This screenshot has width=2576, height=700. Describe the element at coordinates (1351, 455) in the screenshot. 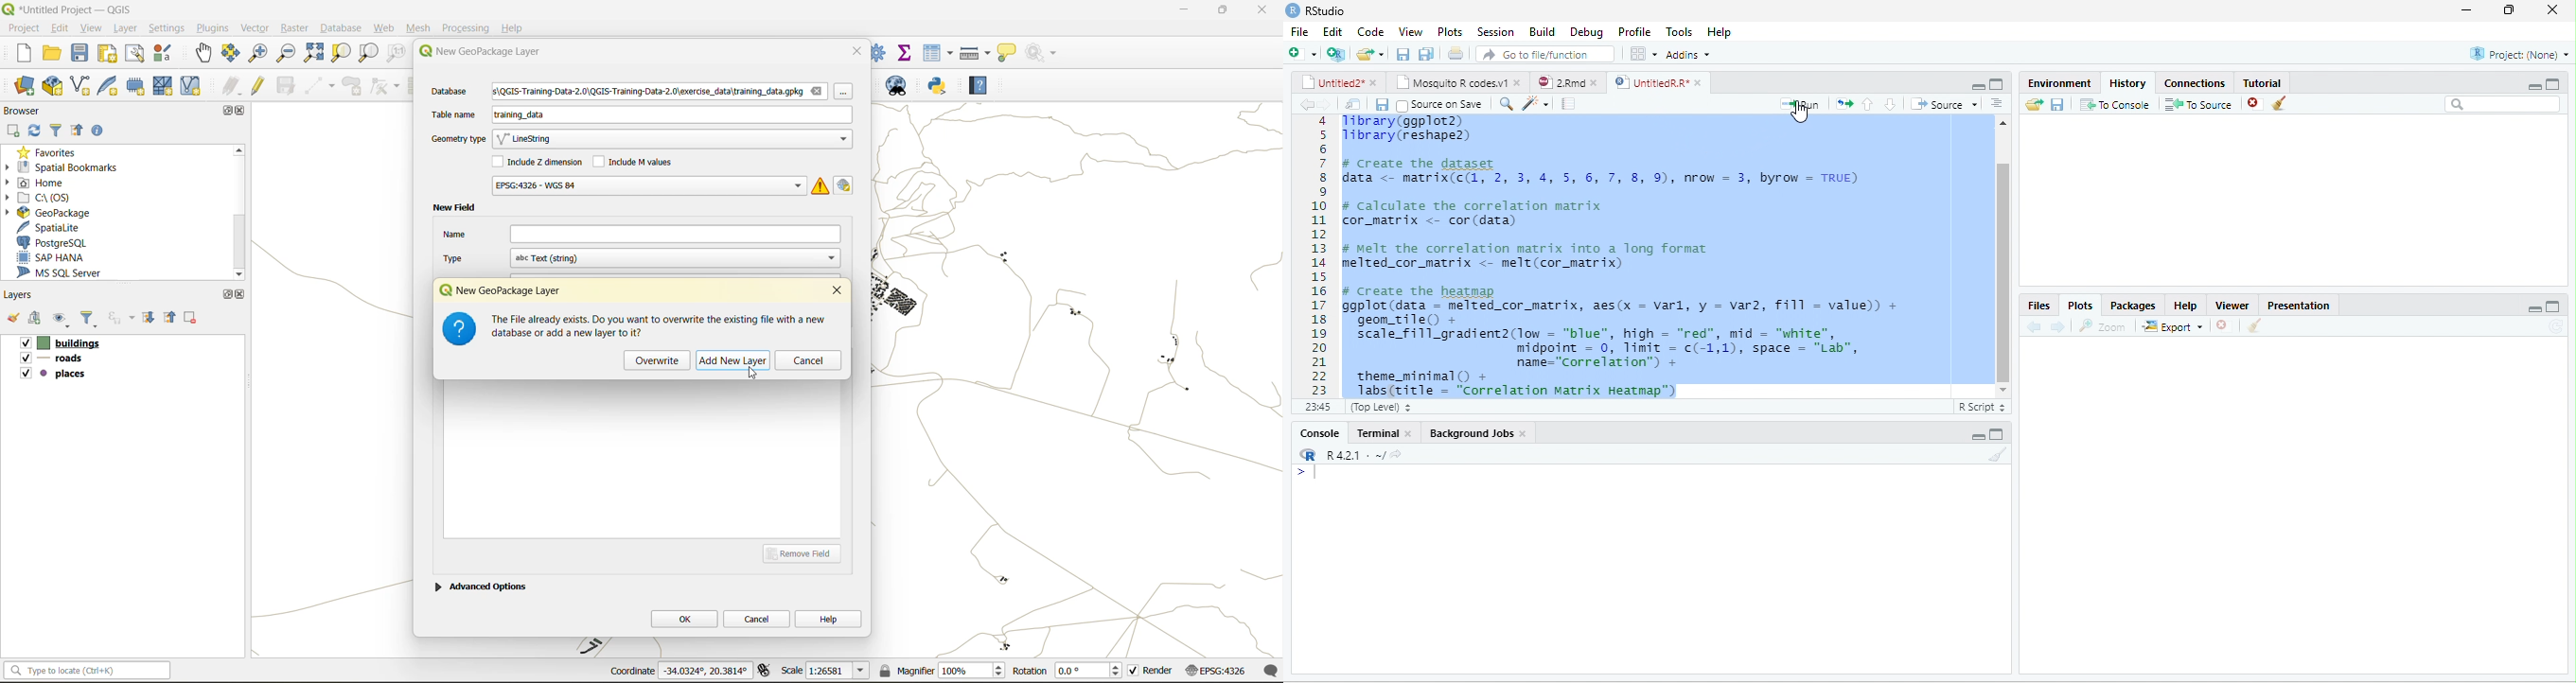

I see `R` at that location.